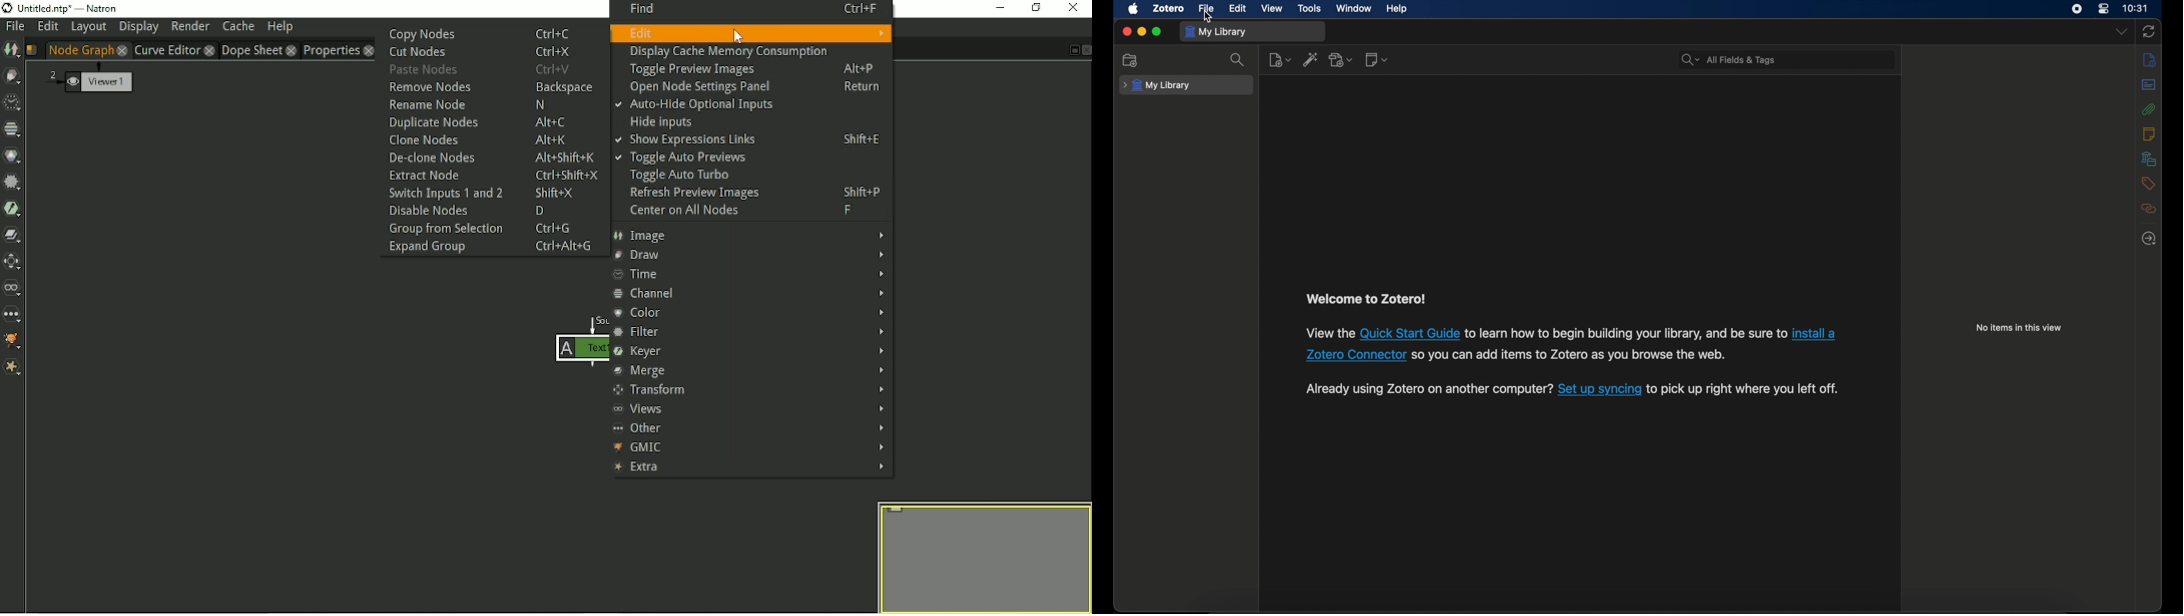 The width and height of the screenshot is (2184, 616). I want to click on Edit, so click(751, 32).